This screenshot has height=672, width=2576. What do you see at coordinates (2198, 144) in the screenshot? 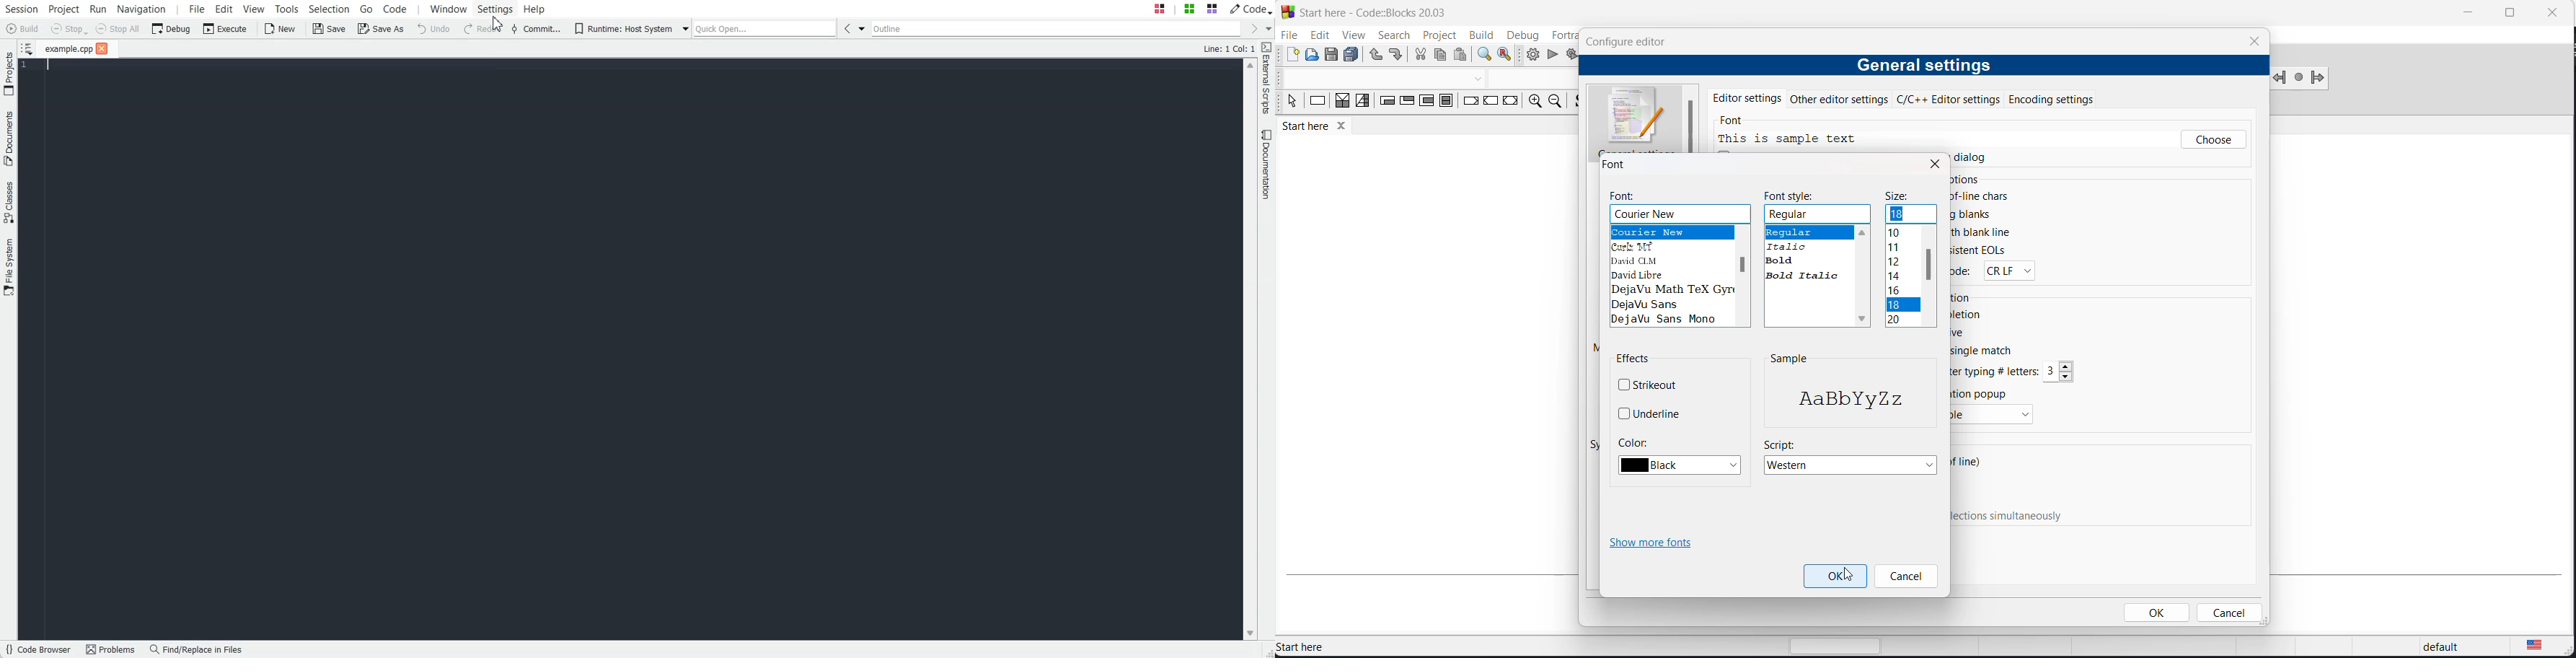
I see `cursor` at bounding box center [2198, 144].